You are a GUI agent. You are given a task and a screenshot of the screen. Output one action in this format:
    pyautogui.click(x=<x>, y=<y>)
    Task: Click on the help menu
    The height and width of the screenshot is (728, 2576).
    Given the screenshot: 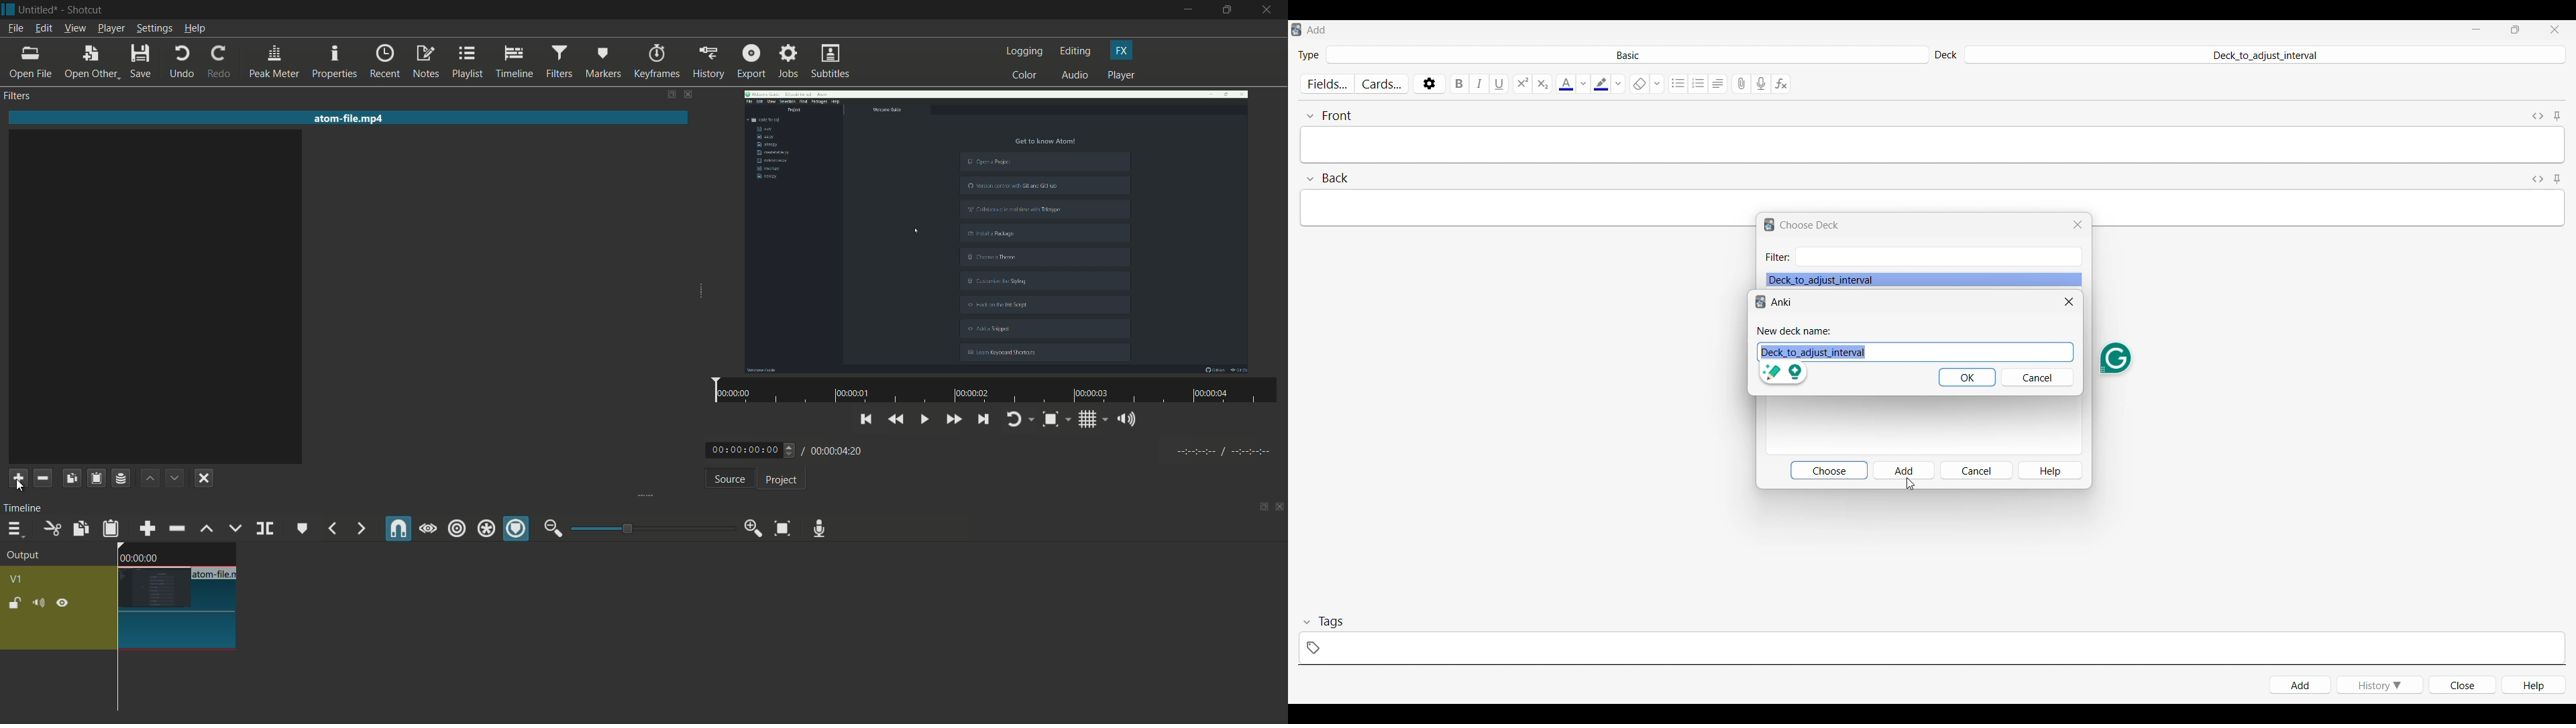 What is the action you would take?
    pyautogui.click(x=195, y=29)
    